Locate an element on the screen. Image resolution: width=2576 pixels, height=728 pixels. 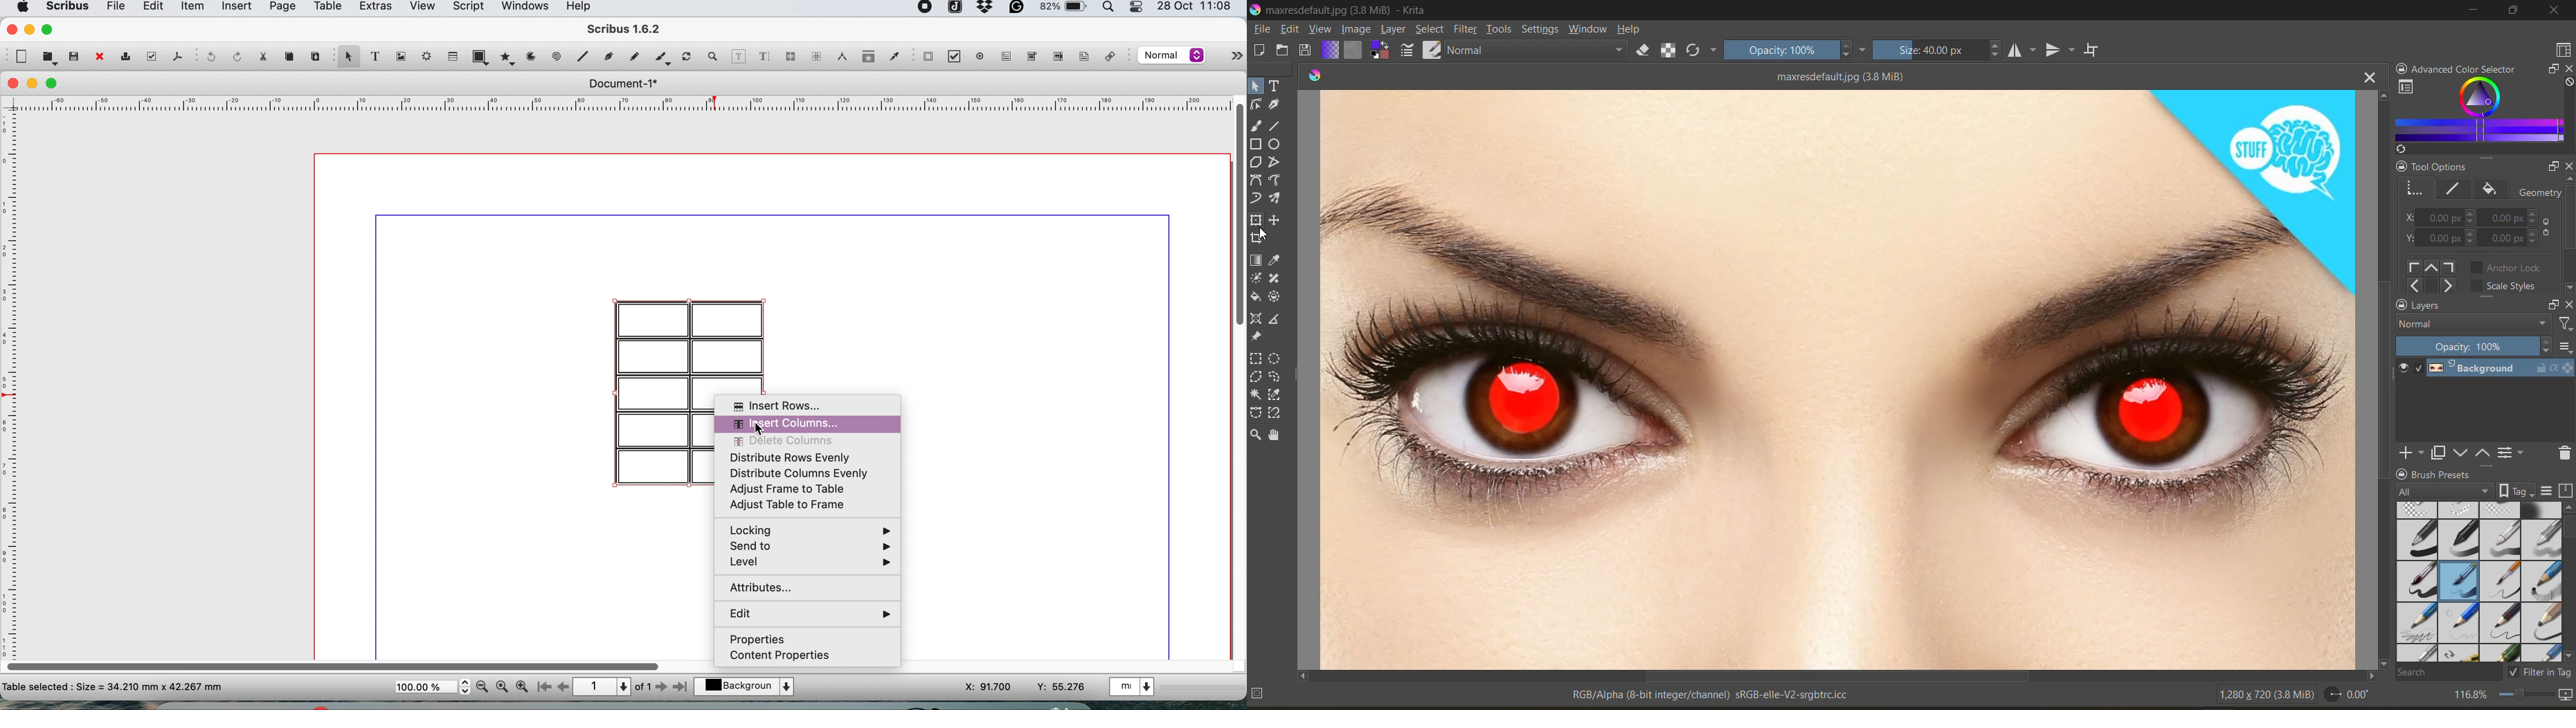
tool is located at coordinates (1275, 278).